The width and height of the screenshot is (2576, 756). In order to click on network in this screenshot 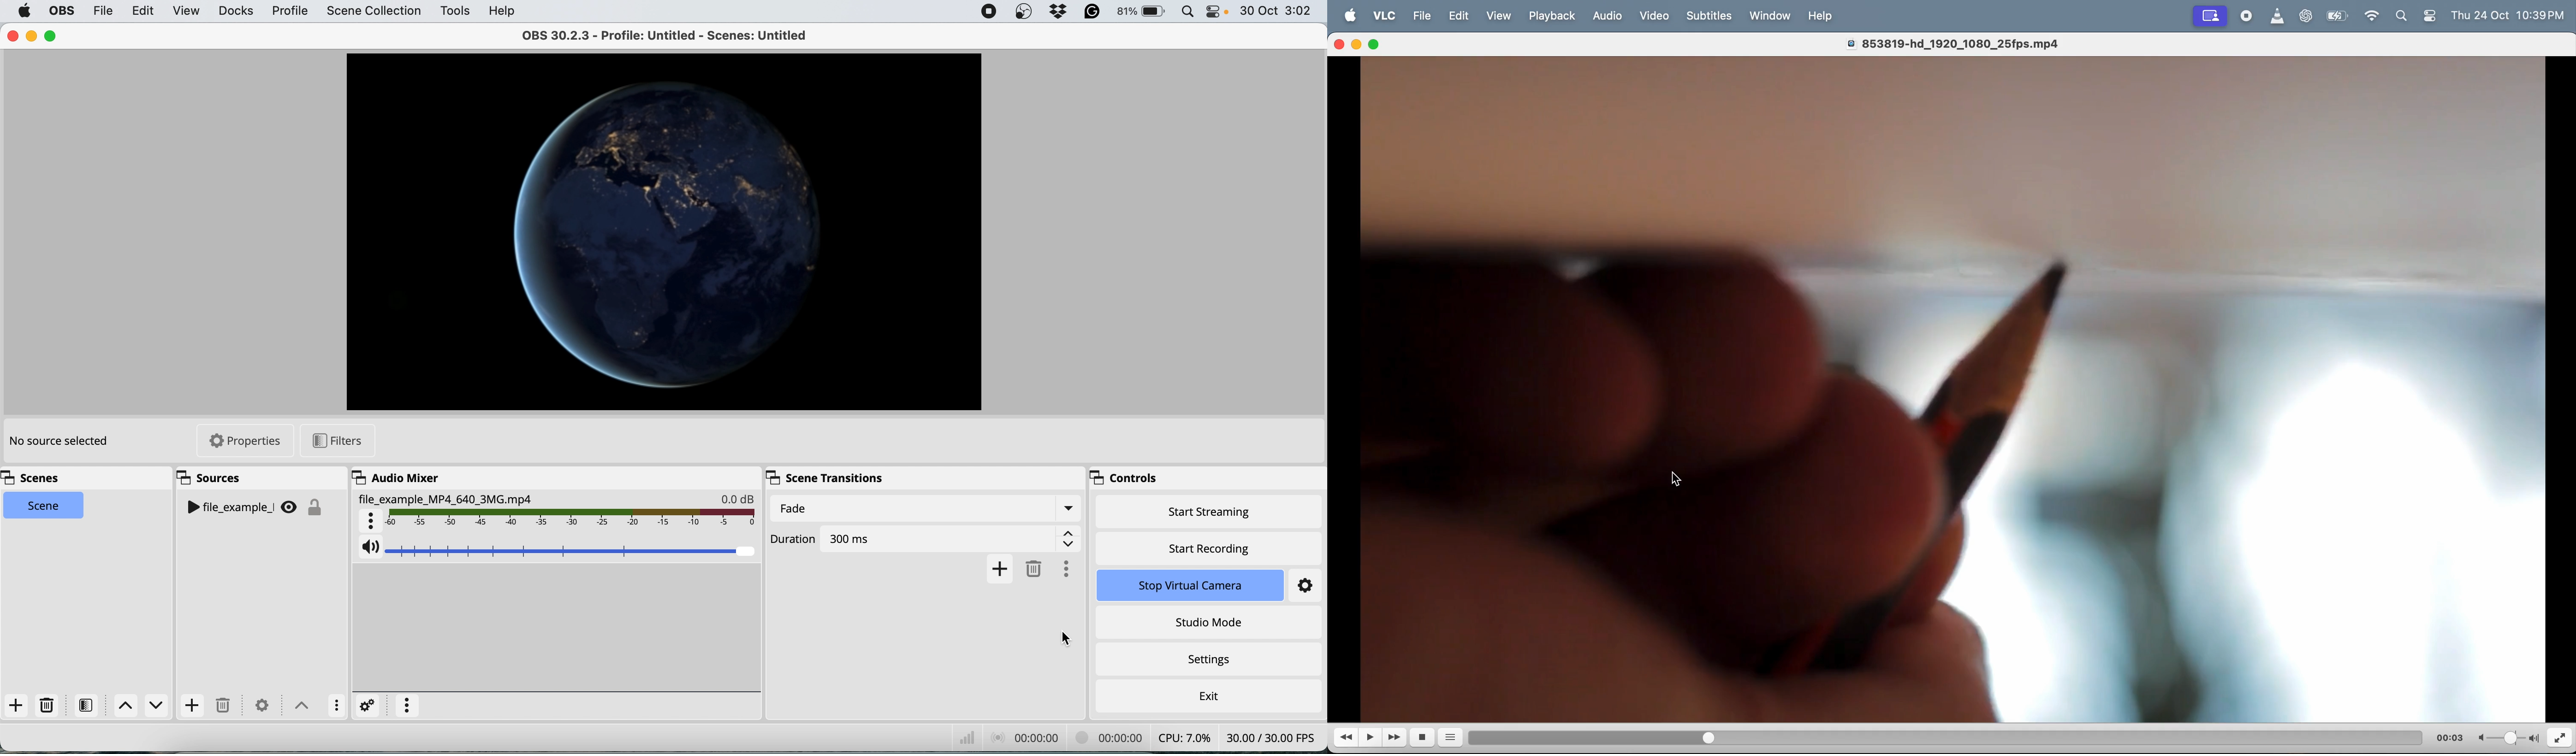, I will do `click(968, 736)`.